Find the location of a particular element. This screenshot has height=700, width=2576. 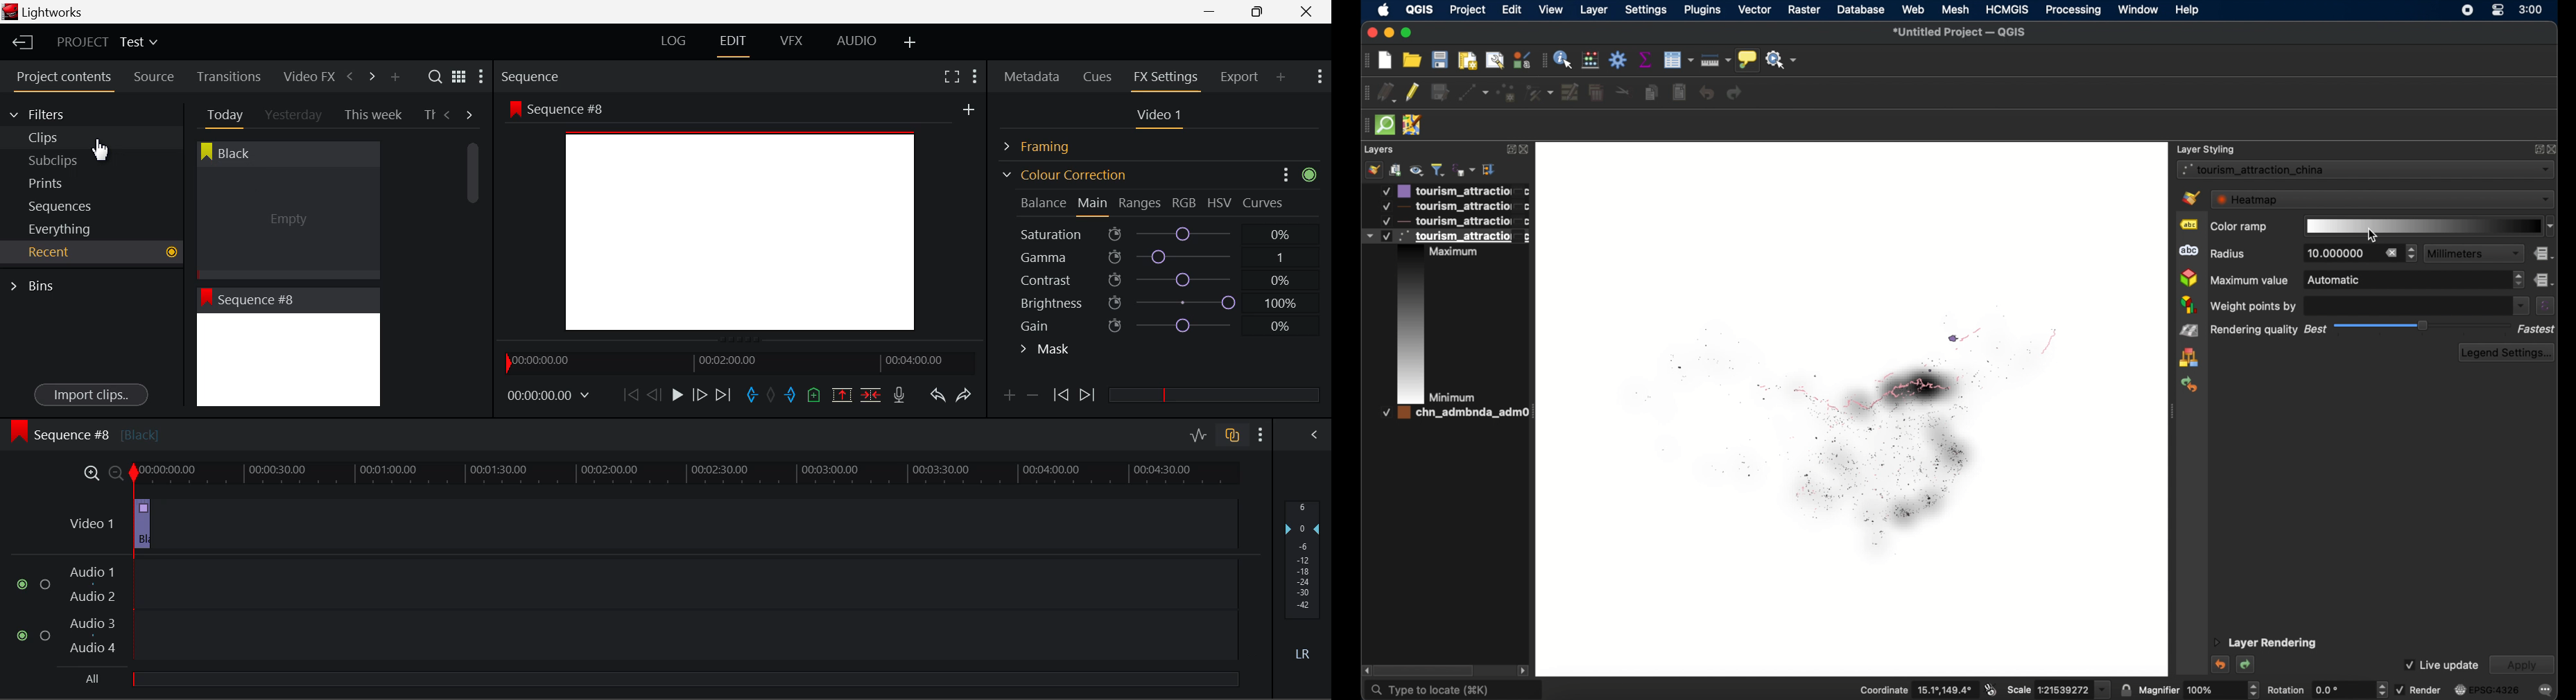

This week Tab is located at coordinates (372, 115).